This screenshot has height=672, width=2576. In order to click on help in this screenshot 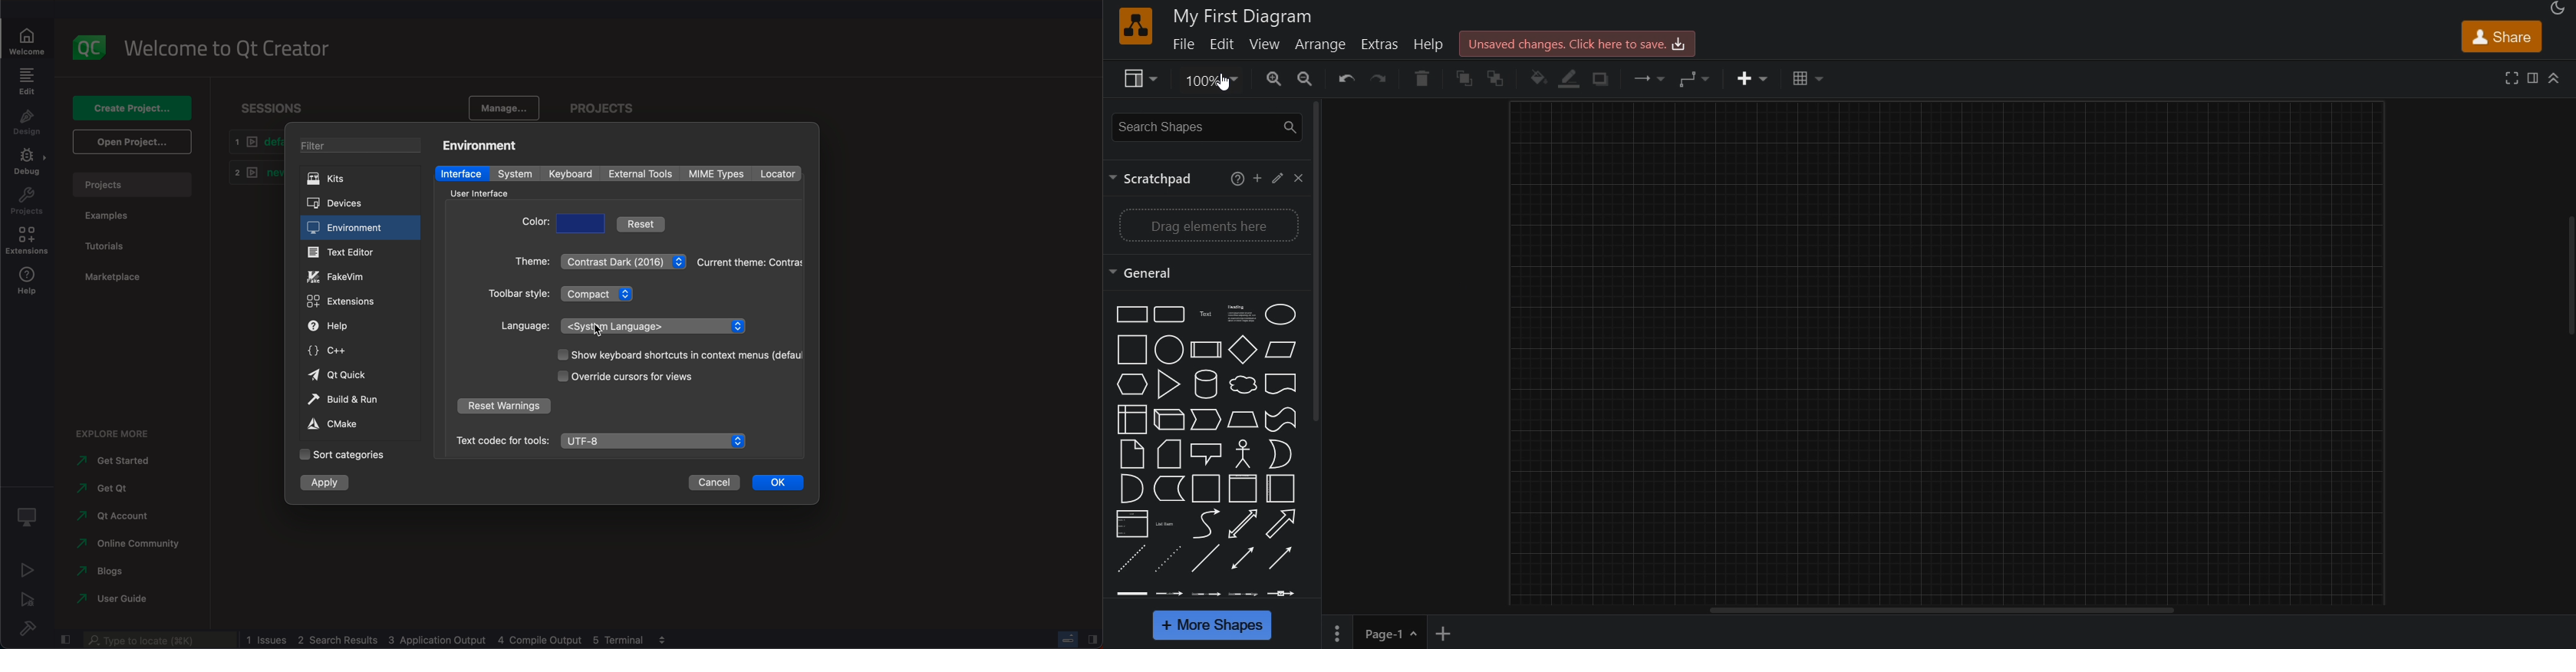, I will do `click(1431, 43)`.